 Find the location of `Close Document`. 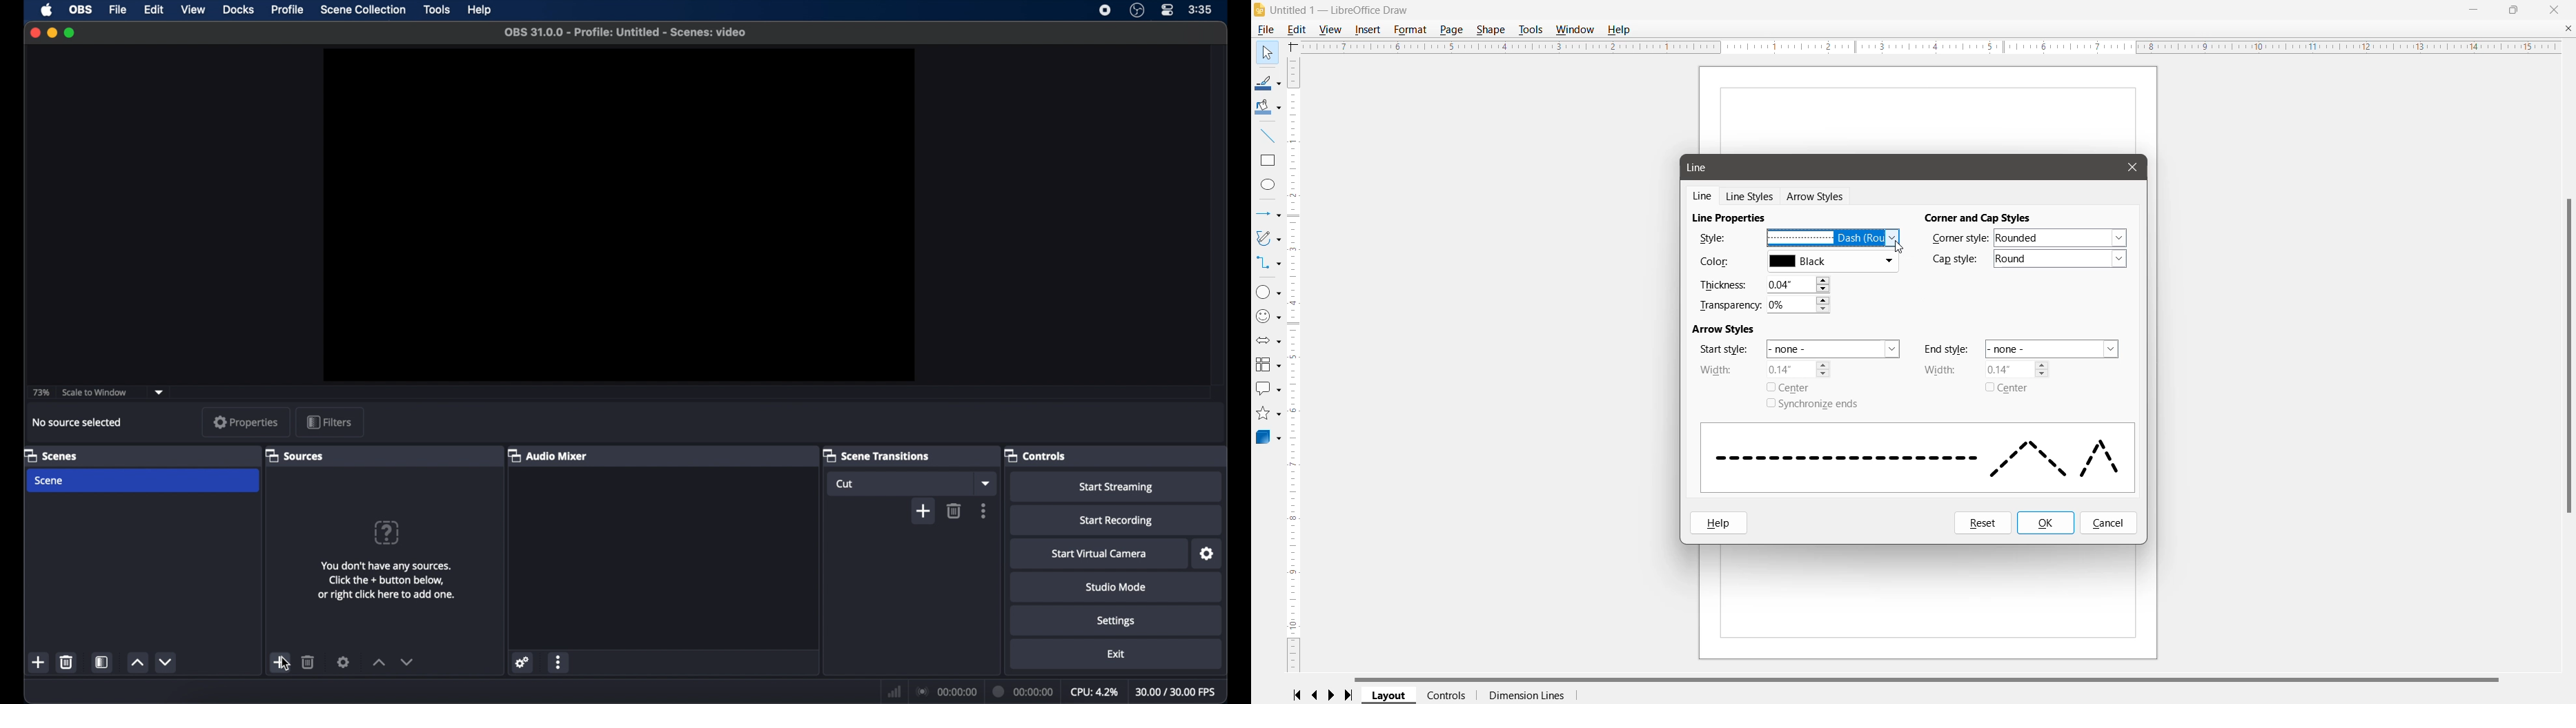

Close Document is located at coordinates (2568, 28).